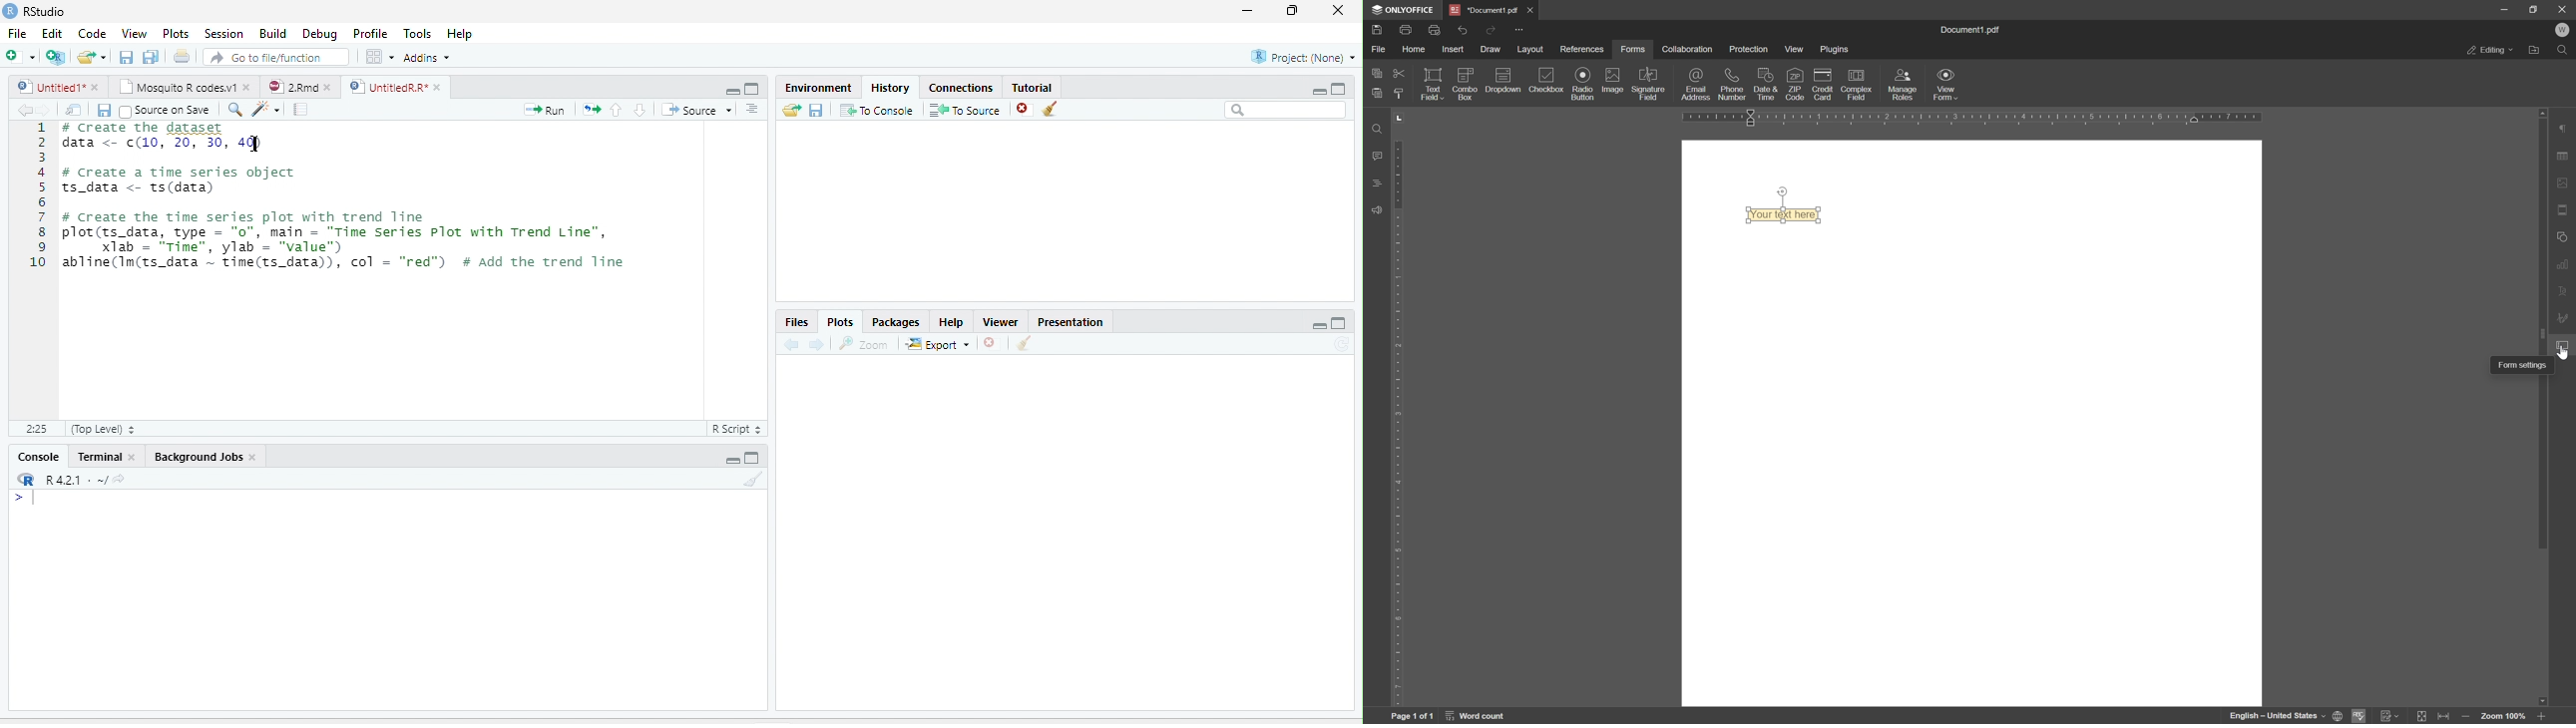 This screenshot has width=2576, height=728. Describe the element at coordinates (1071, 320) in the screenshot. I see `Presentation` at that location.